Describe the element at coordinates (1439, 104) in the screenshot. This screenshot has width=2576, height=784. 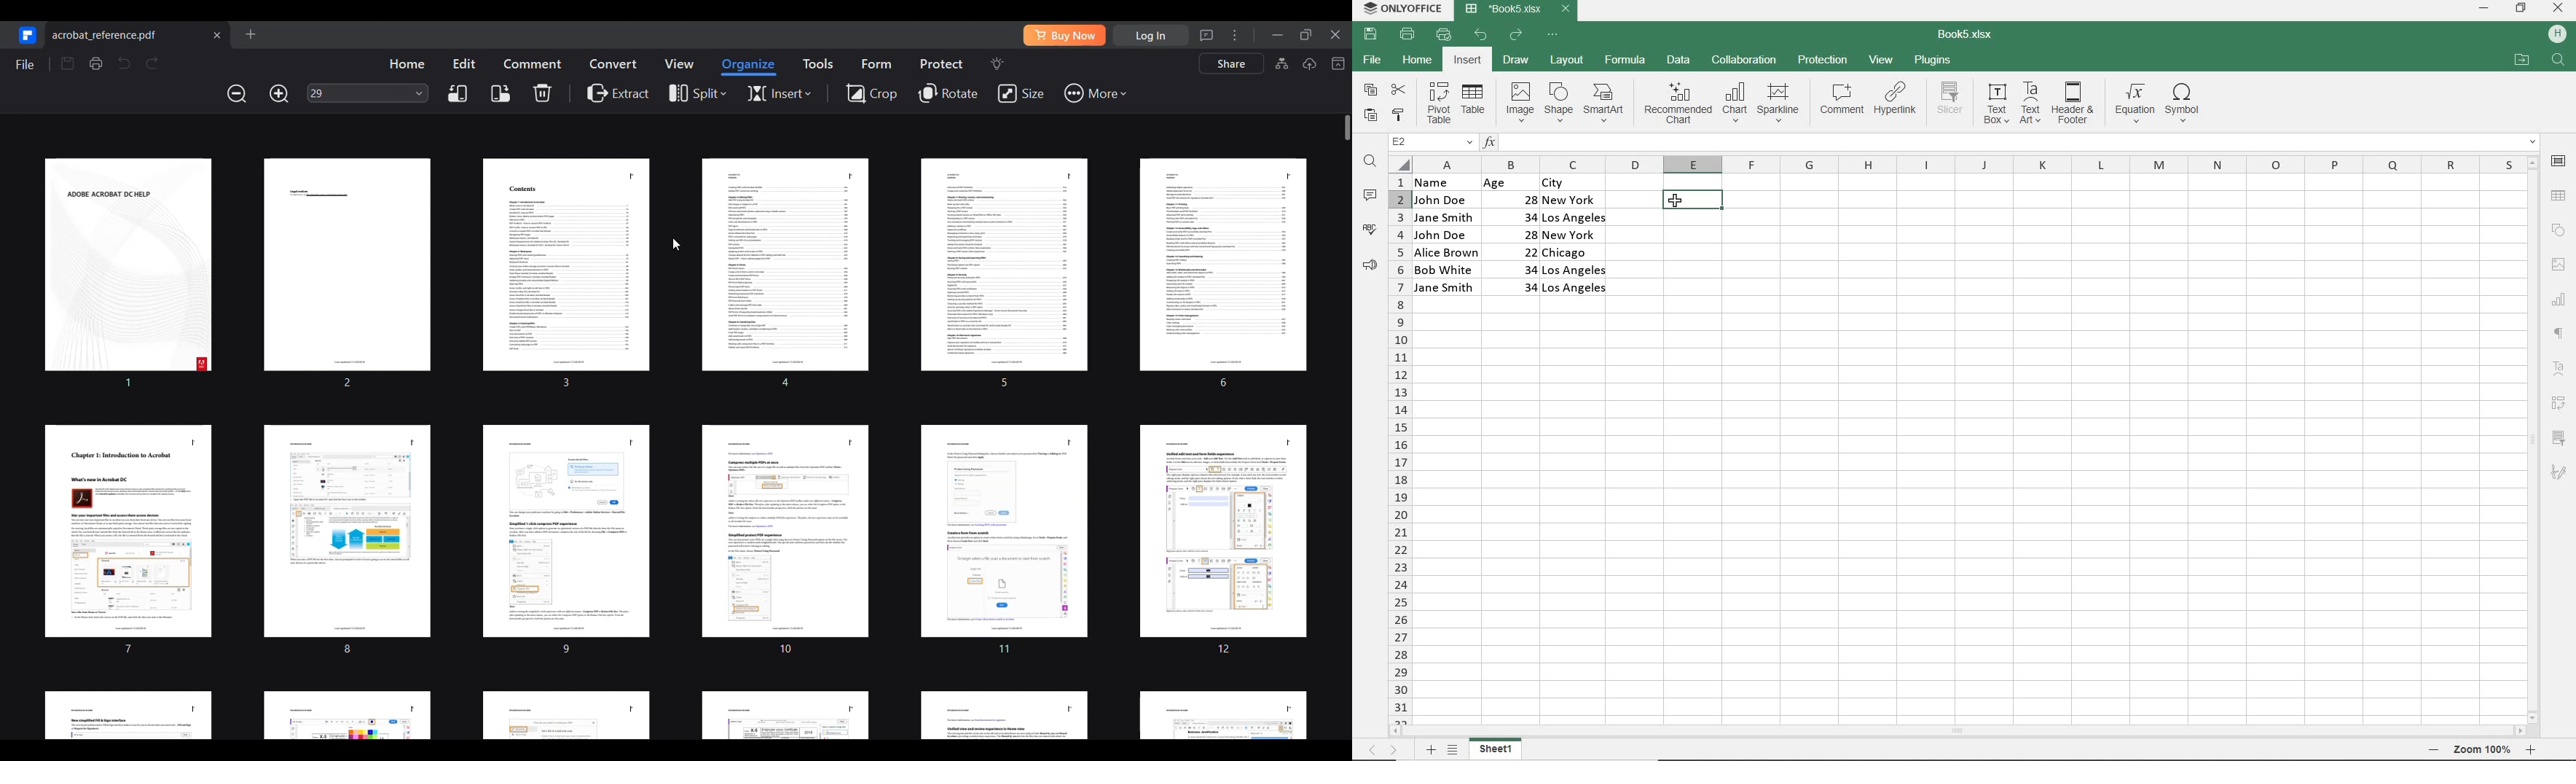
I see `PIVOT TABLE` at that location.